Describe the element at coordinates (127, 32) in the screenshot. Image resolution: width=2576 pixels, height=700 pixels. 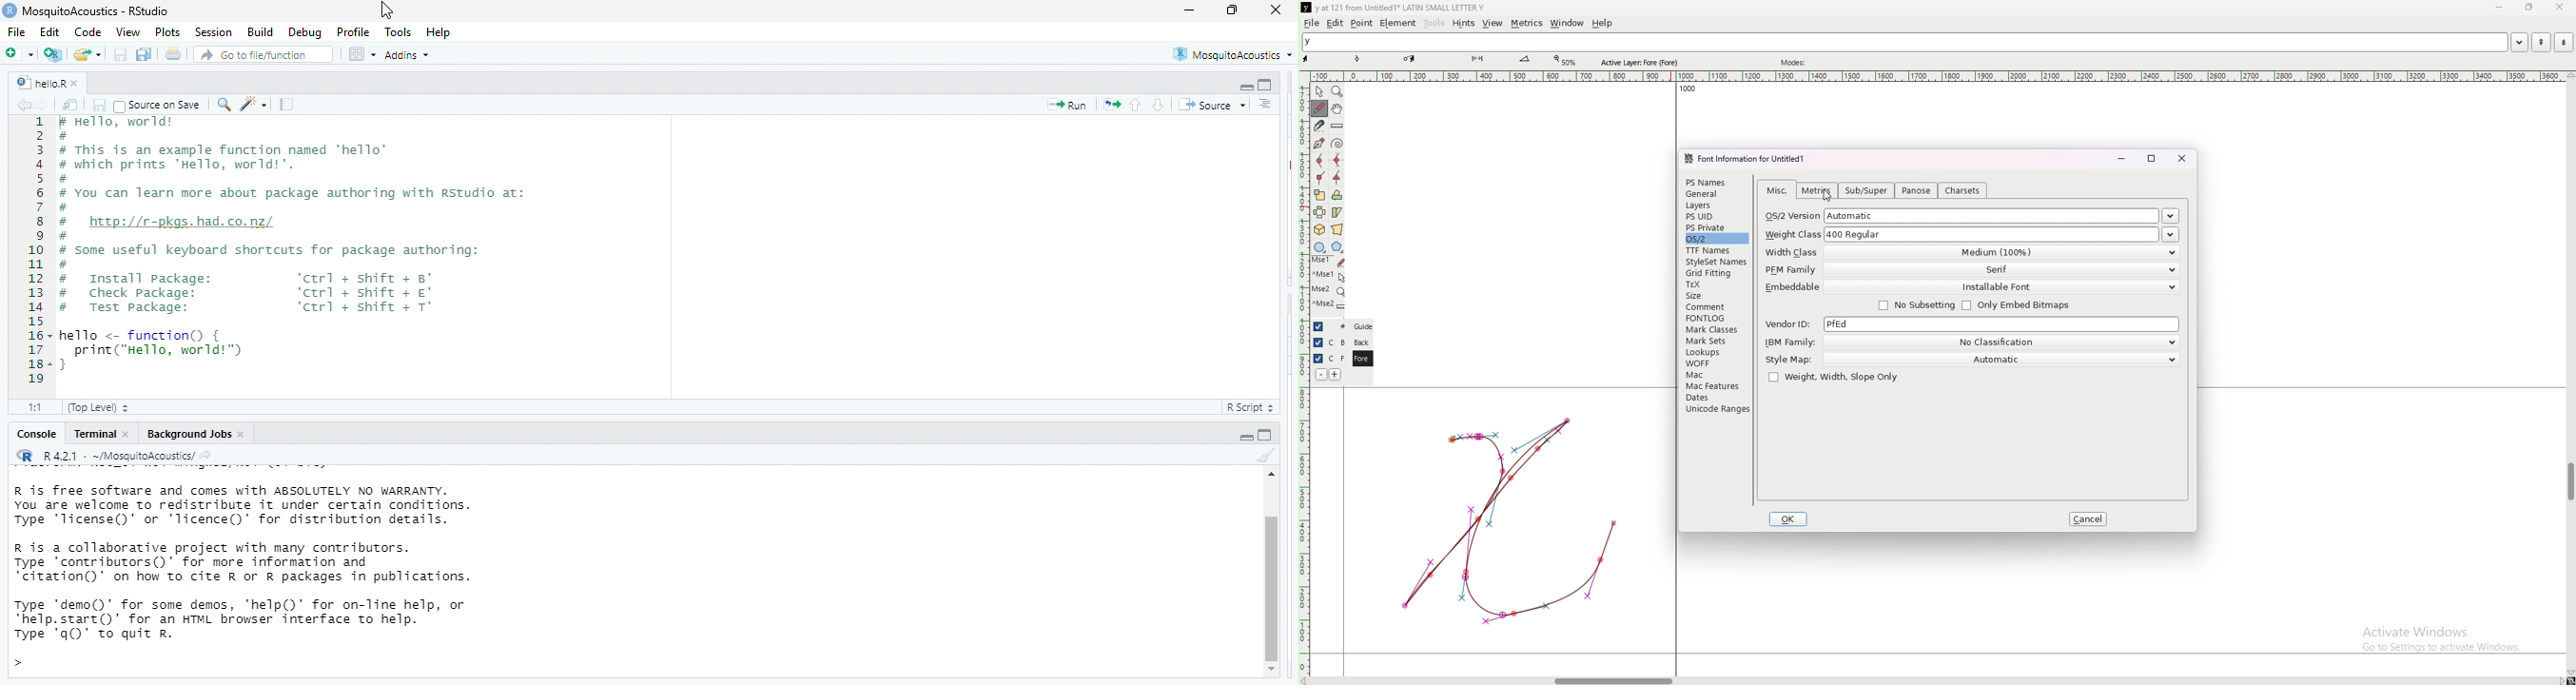
I see `View` at that location.